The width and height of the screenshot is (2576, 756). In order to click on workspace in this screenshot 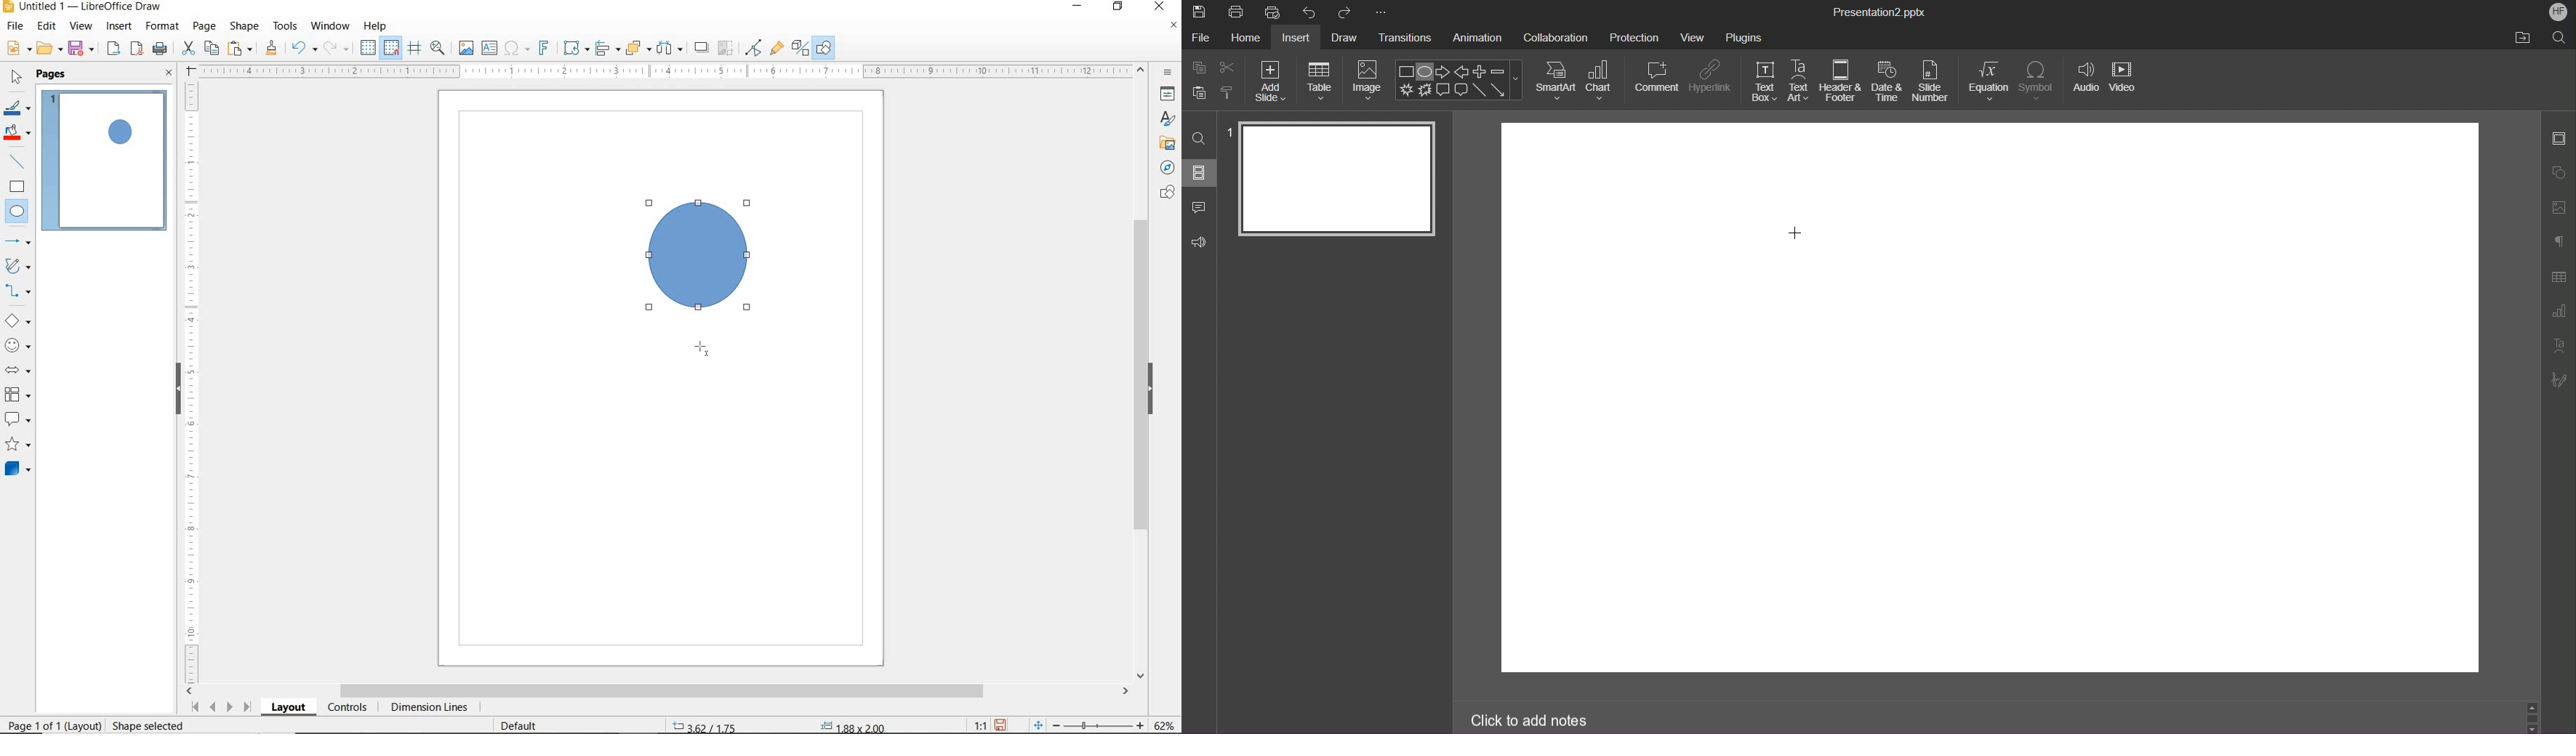, I will do `click(1986, 172)`.